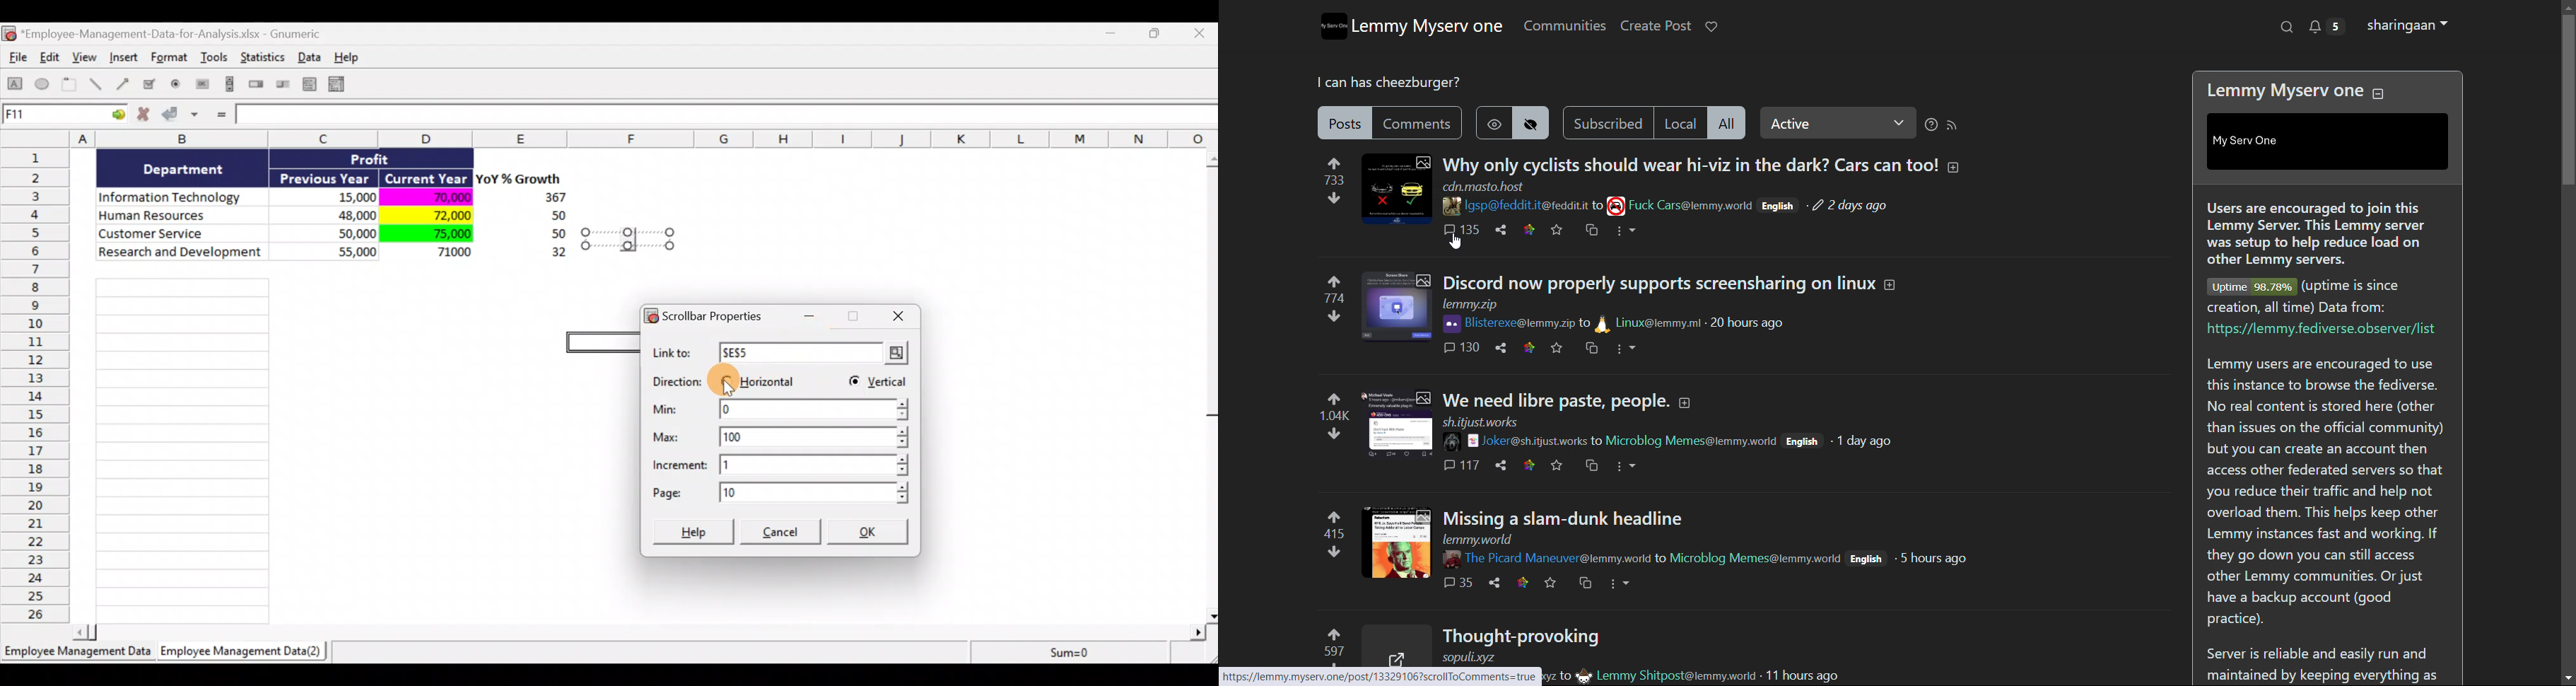  I want to click on community, so click(1692, 206).